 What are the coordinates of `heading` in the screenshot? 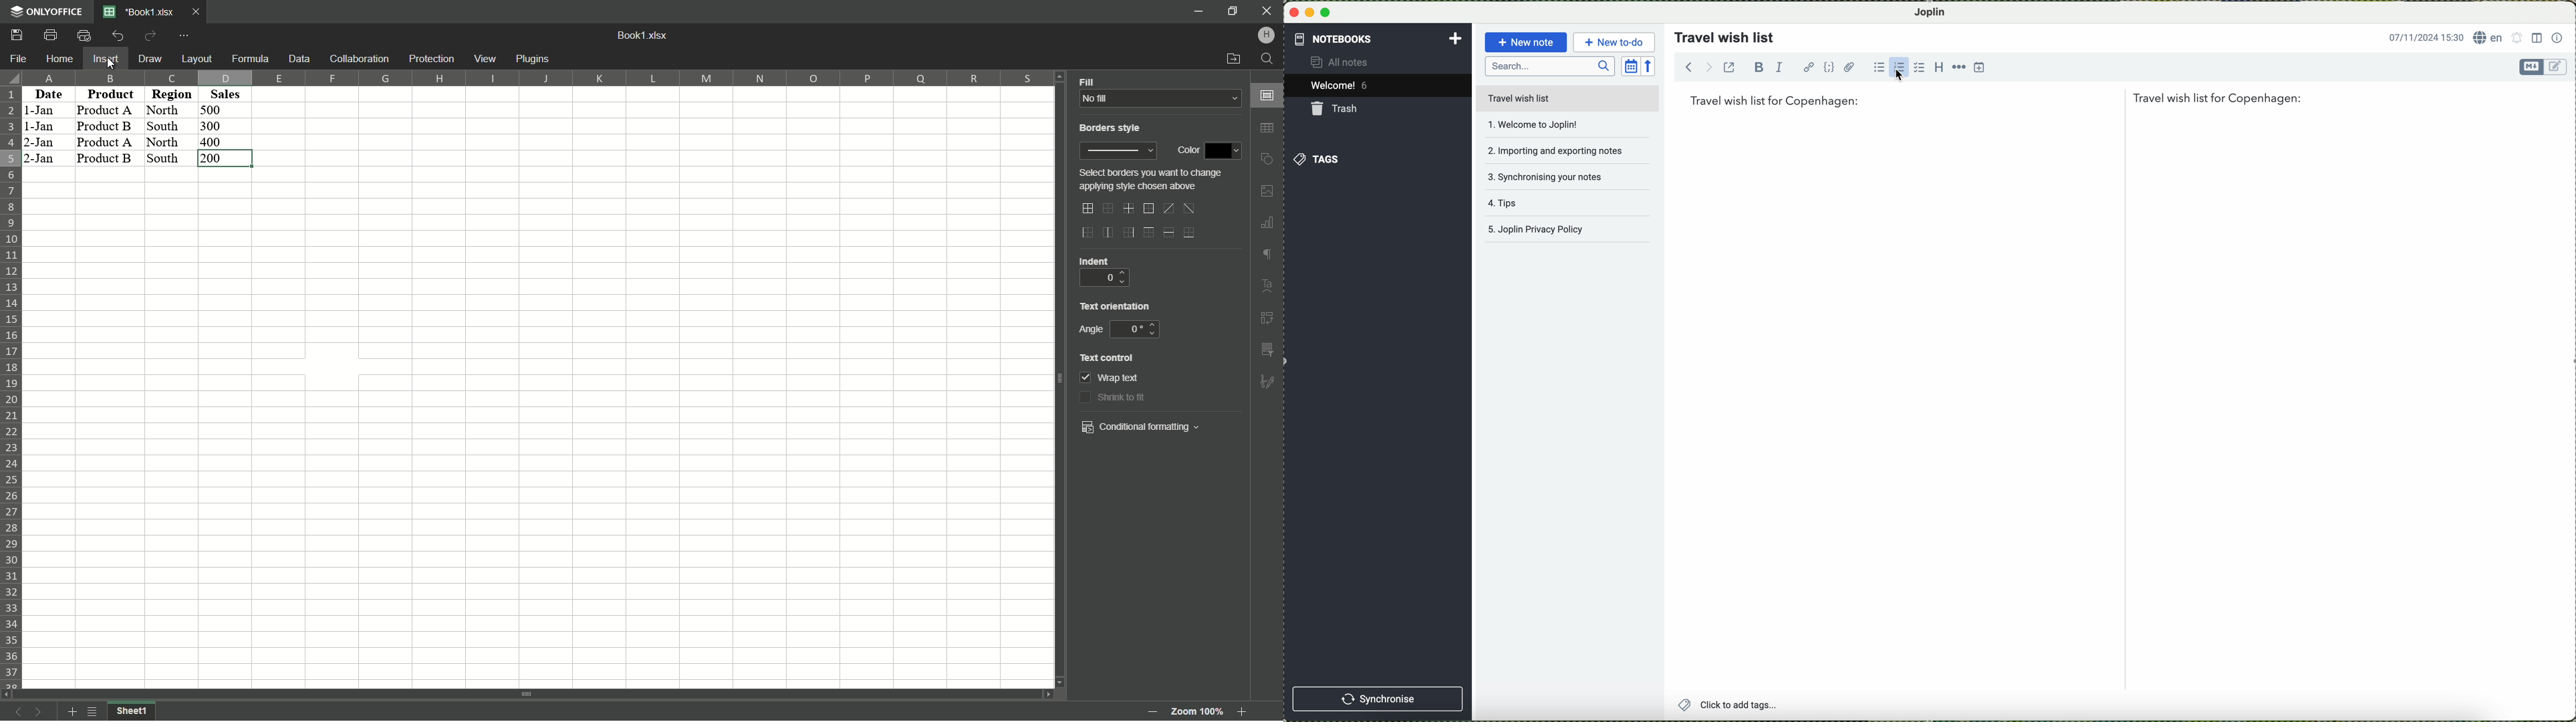 It's located at (1937, 67).